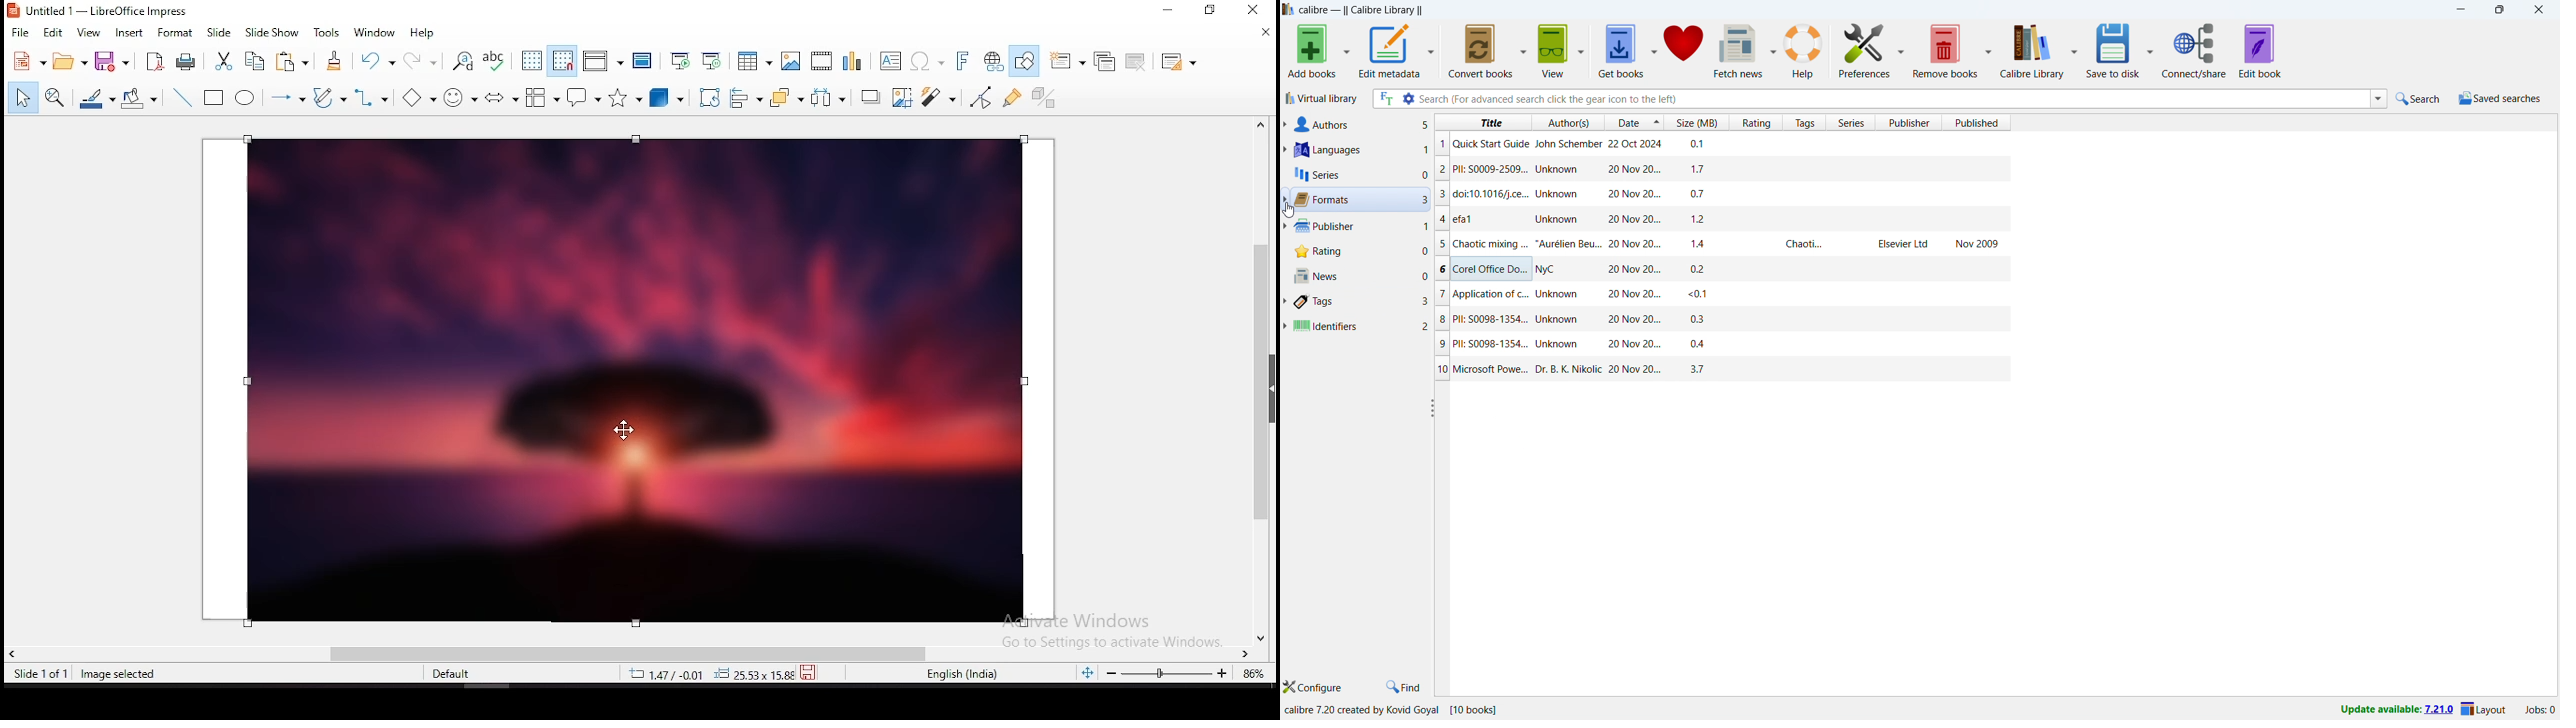 The image size is (2576, 728). What do you see at coordinates (1172, 10) in the screenshot?
I see `minimize` at bounding box center [1172, 10].